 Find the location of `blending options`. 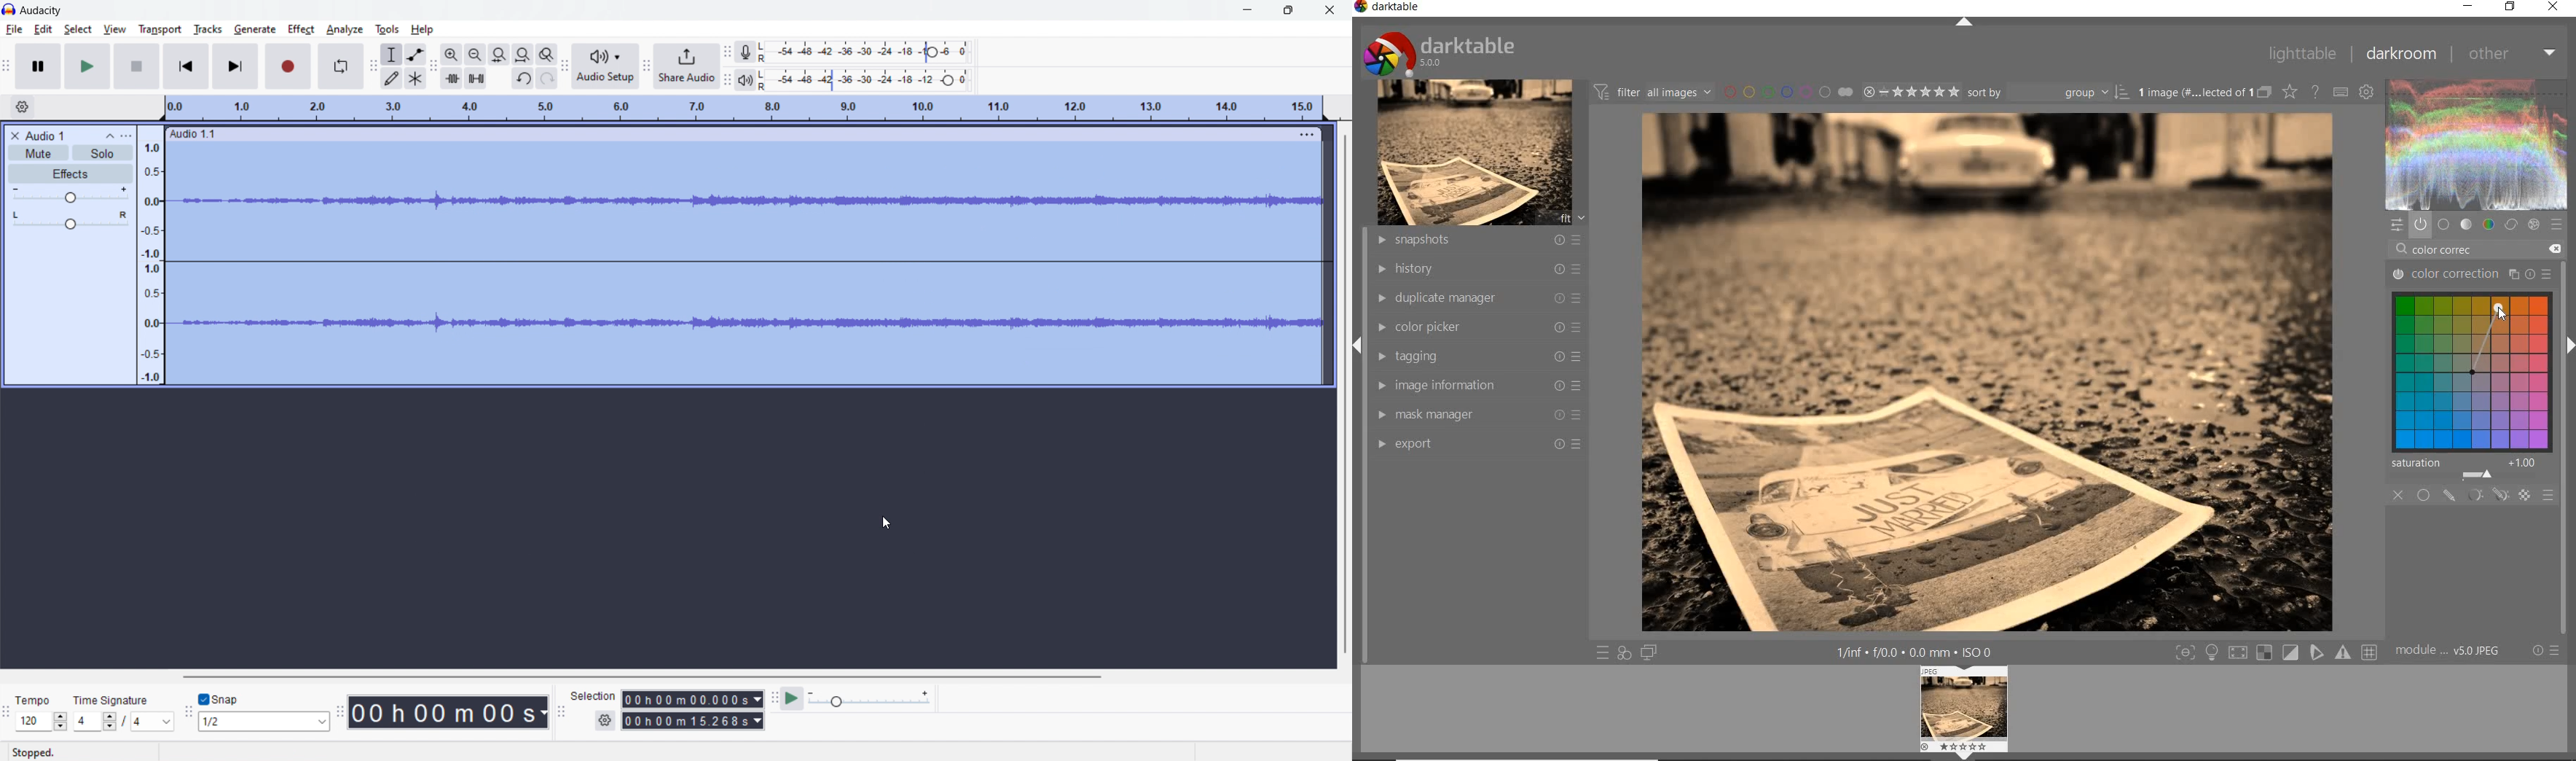

blending options is located at coordinates (2548, 496).